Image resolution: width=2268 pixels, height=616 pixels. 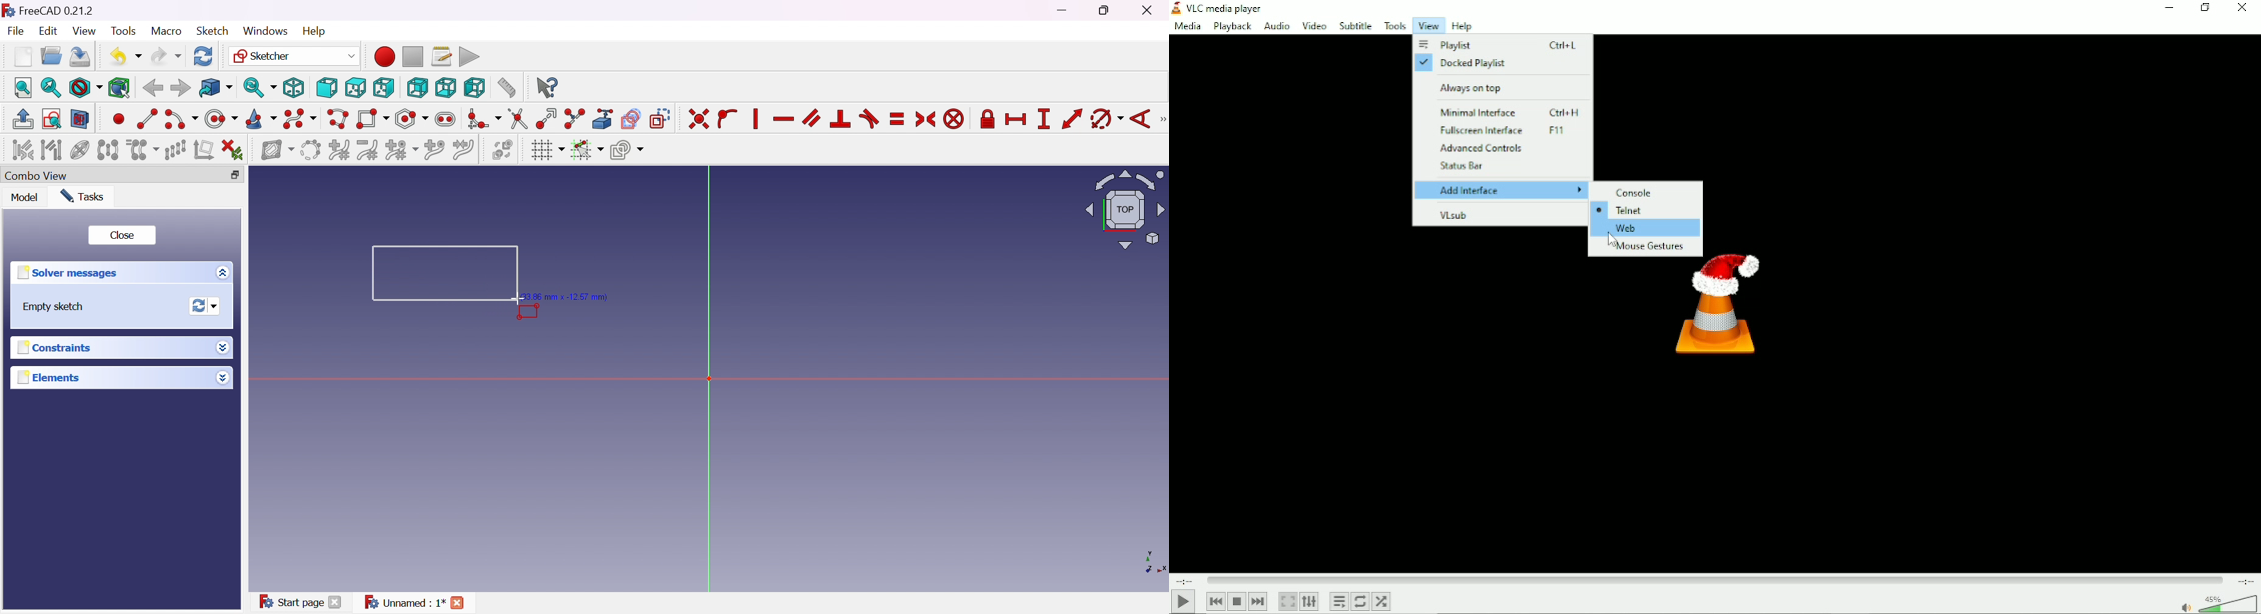 What do you see at coordinates (519, 119) in the screenshot?
I see `Trim edge` at bounding box center [519, 119].